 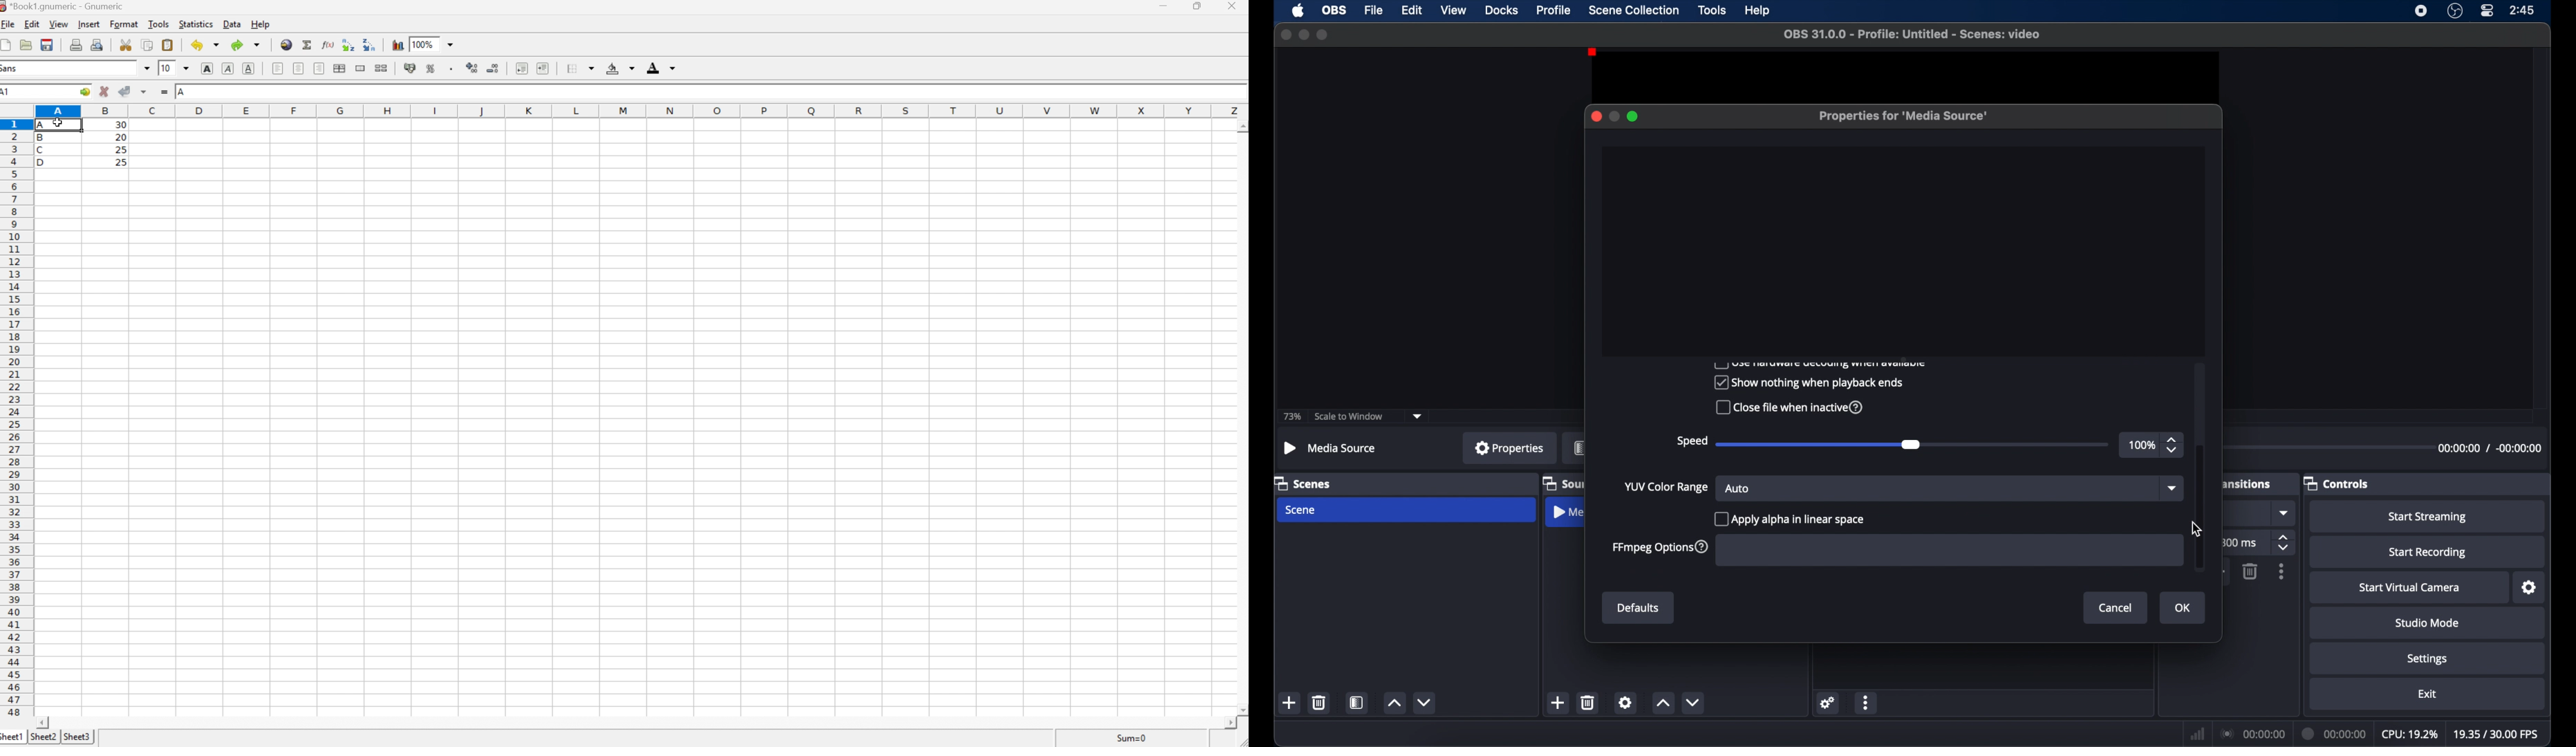 What do you see at coordinates (205, 45) in the screenshot?
I see `Undo` at bounding box center [205, 45].